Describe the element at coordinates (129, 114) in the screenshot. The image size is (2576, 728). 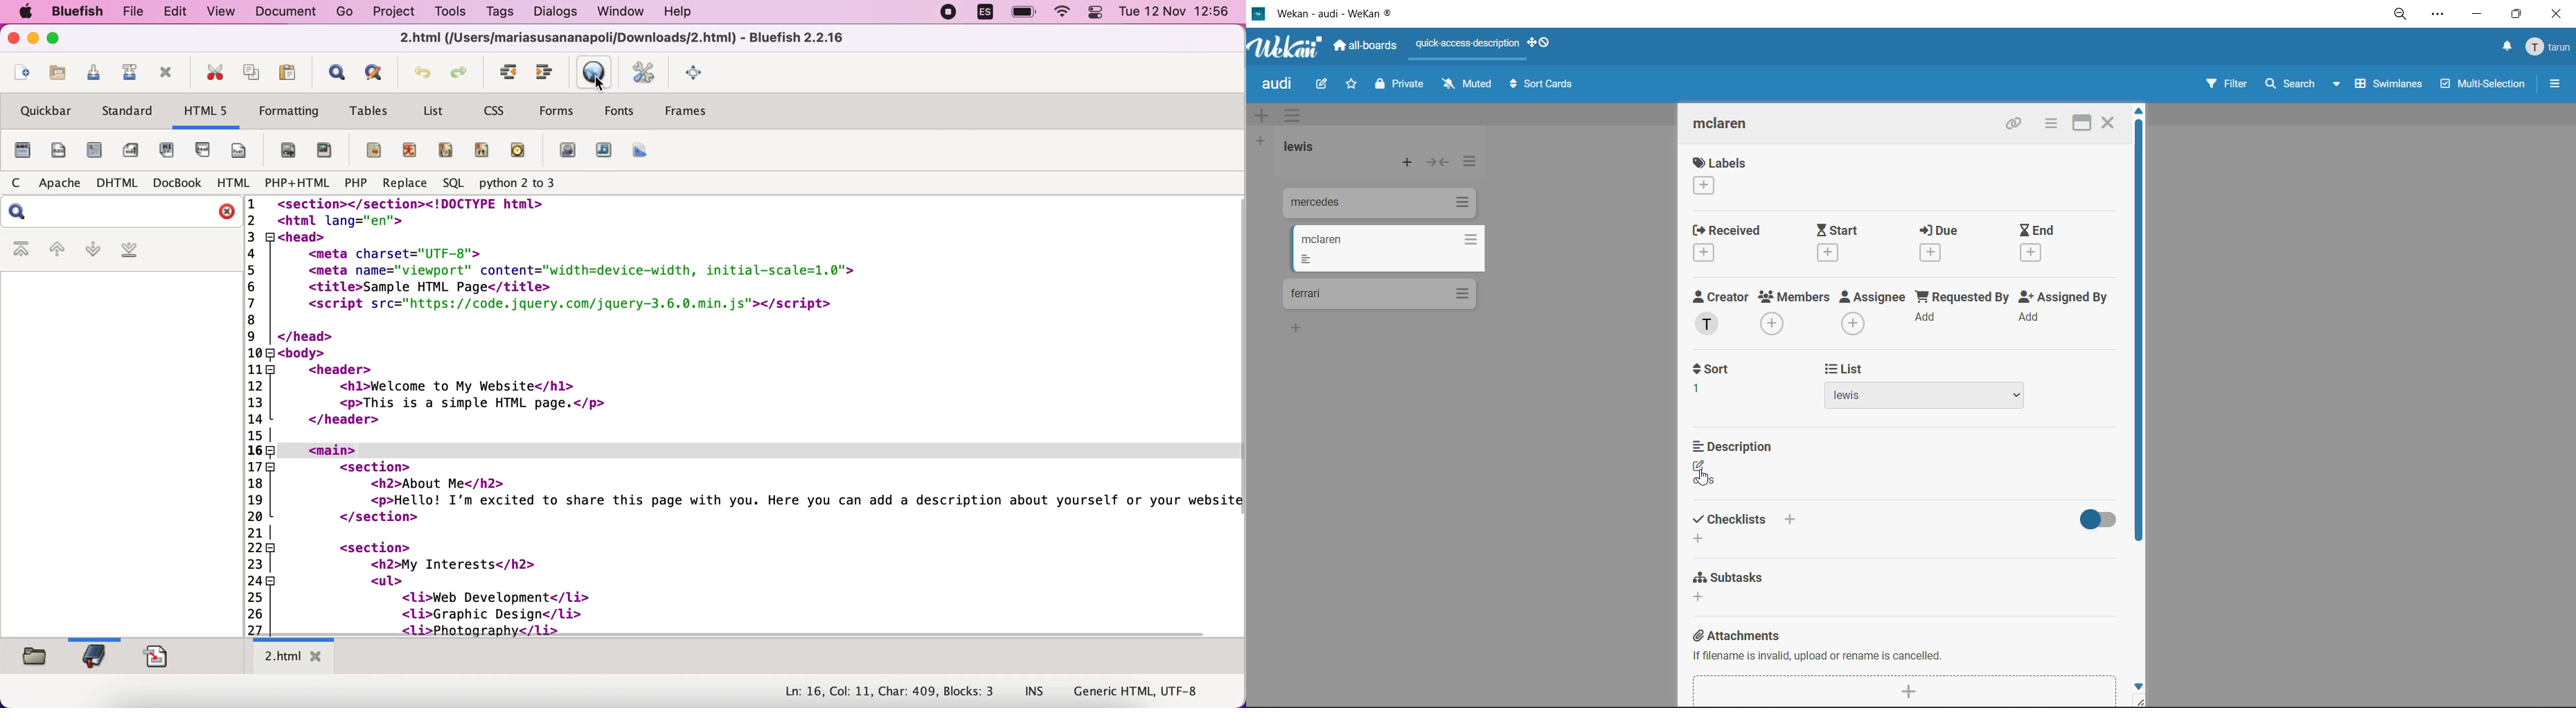
I see `standard` at that location.